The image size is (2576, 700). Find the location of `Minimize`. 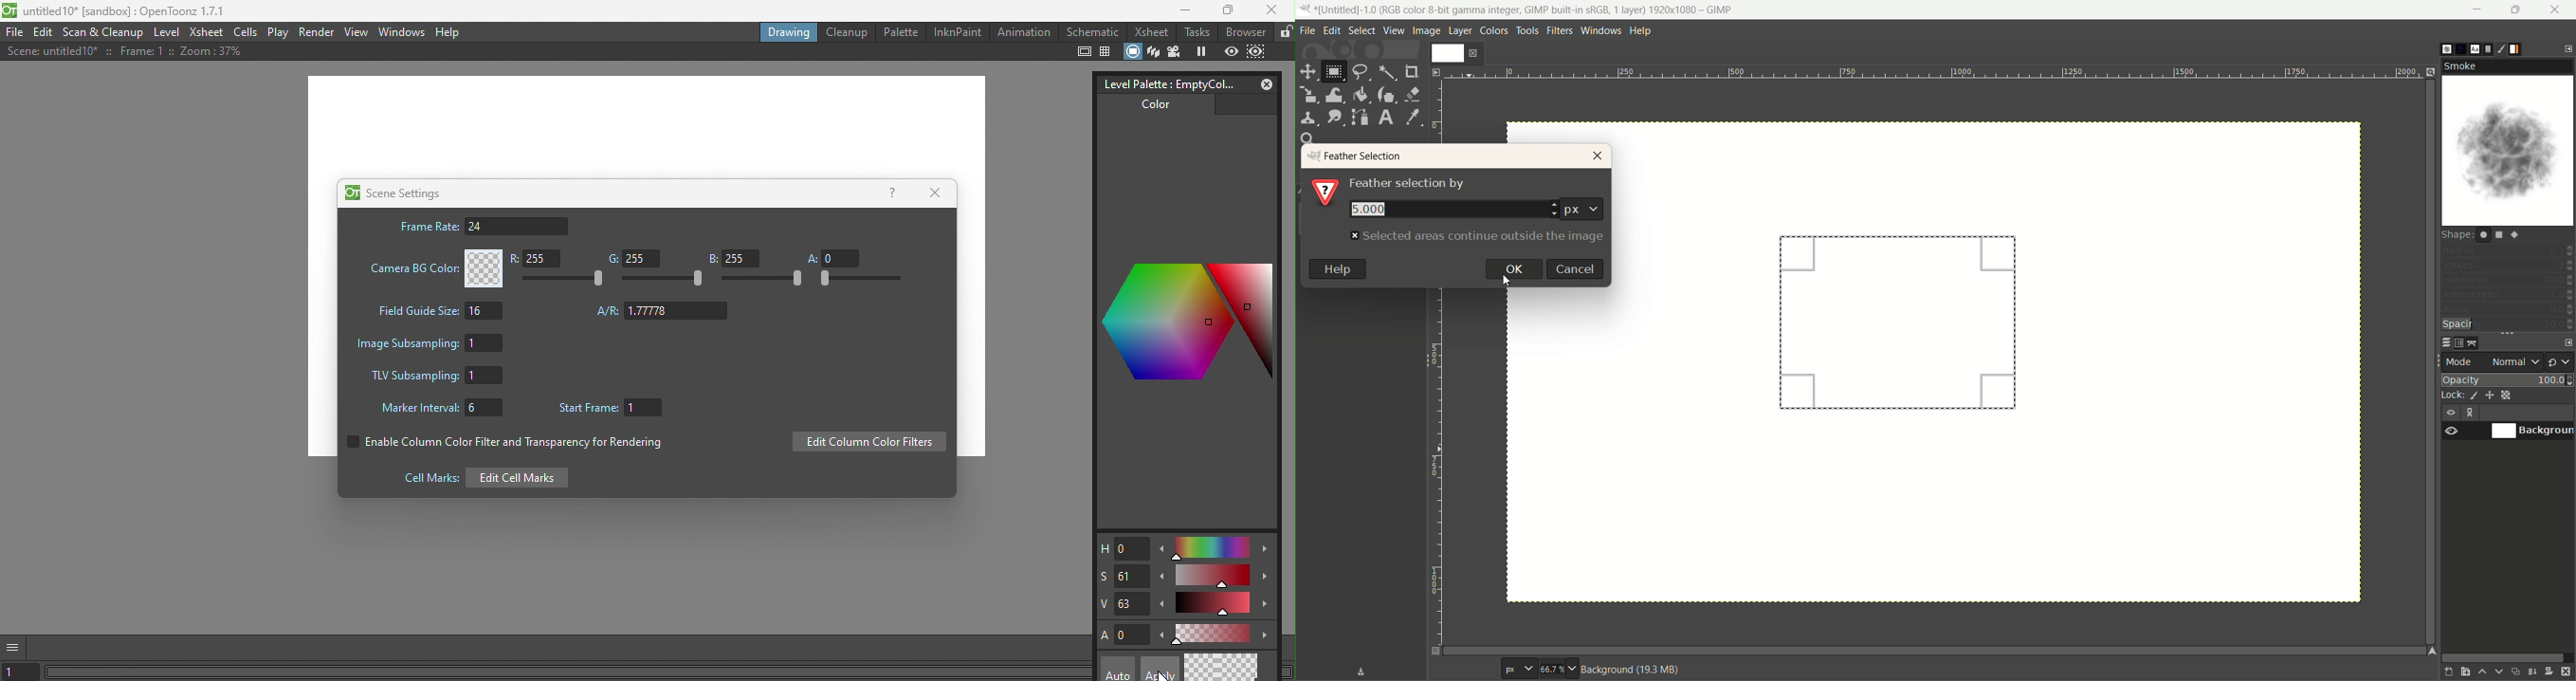

Minimize is located at coordinates (1179, 12).